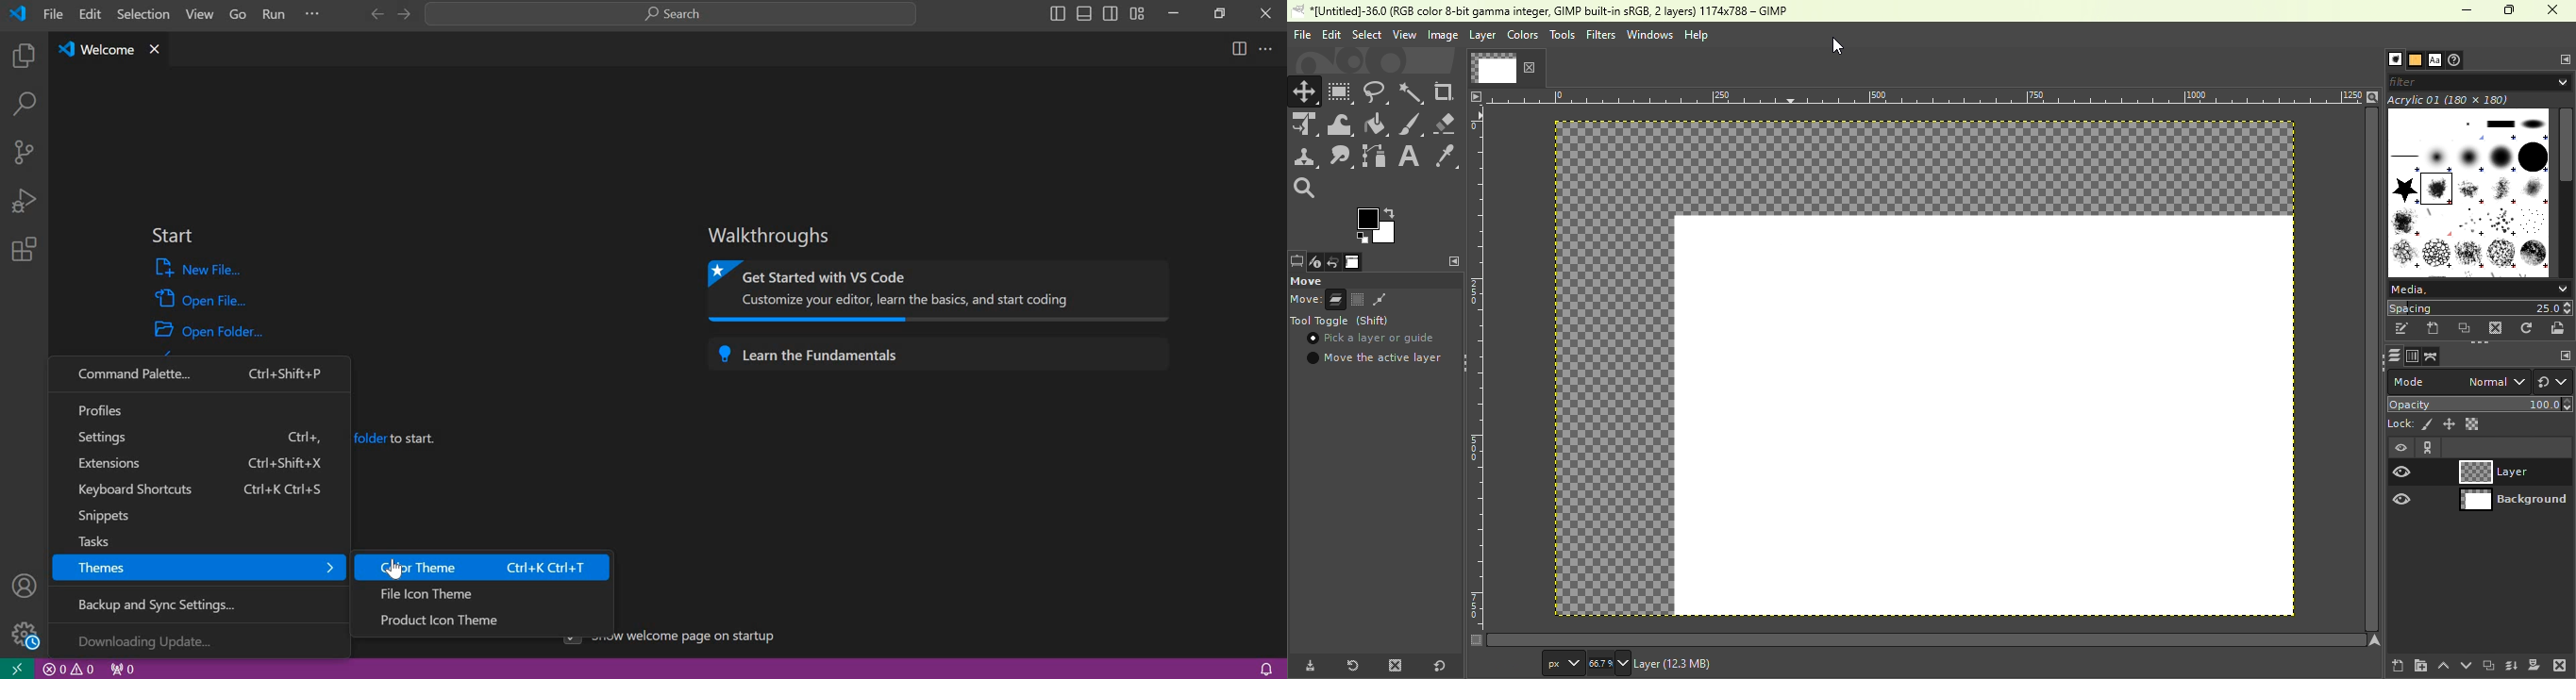 Image resolution: width=2576 pixels, height=700 pixels. I want to click on layer, so click(1482, 38).